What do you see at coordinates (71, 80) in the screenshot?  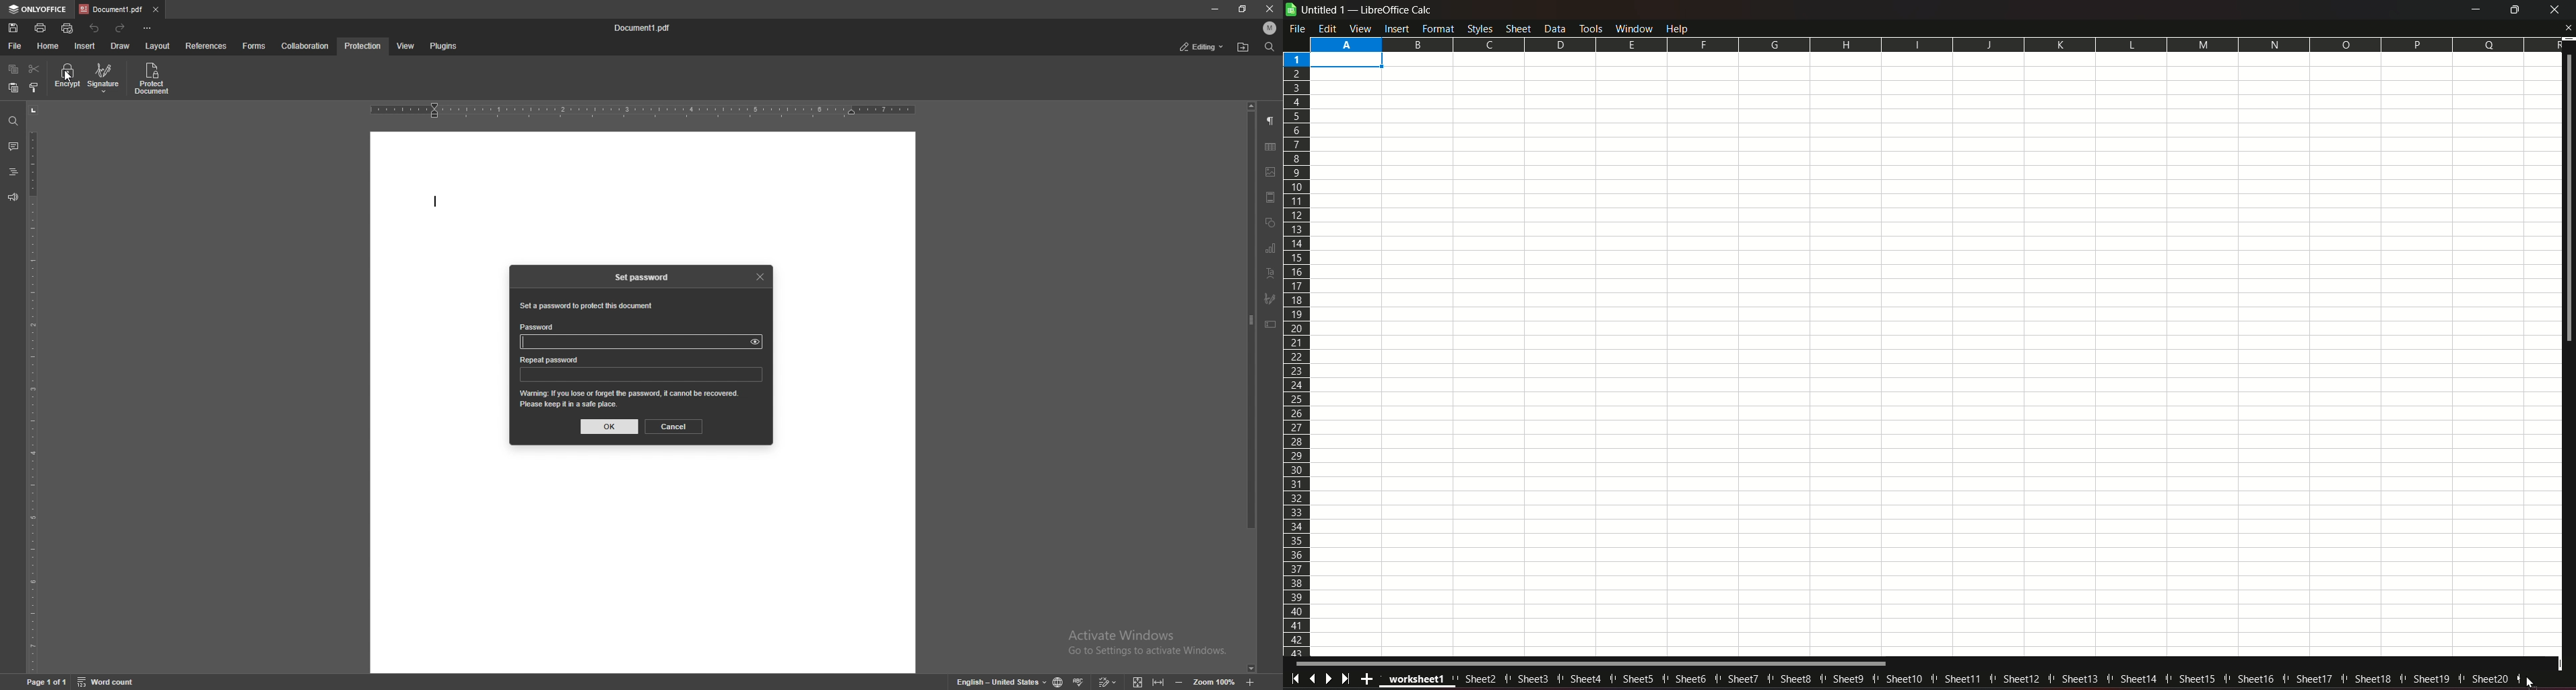 I see `cursor` at bounding box center [71, 80].